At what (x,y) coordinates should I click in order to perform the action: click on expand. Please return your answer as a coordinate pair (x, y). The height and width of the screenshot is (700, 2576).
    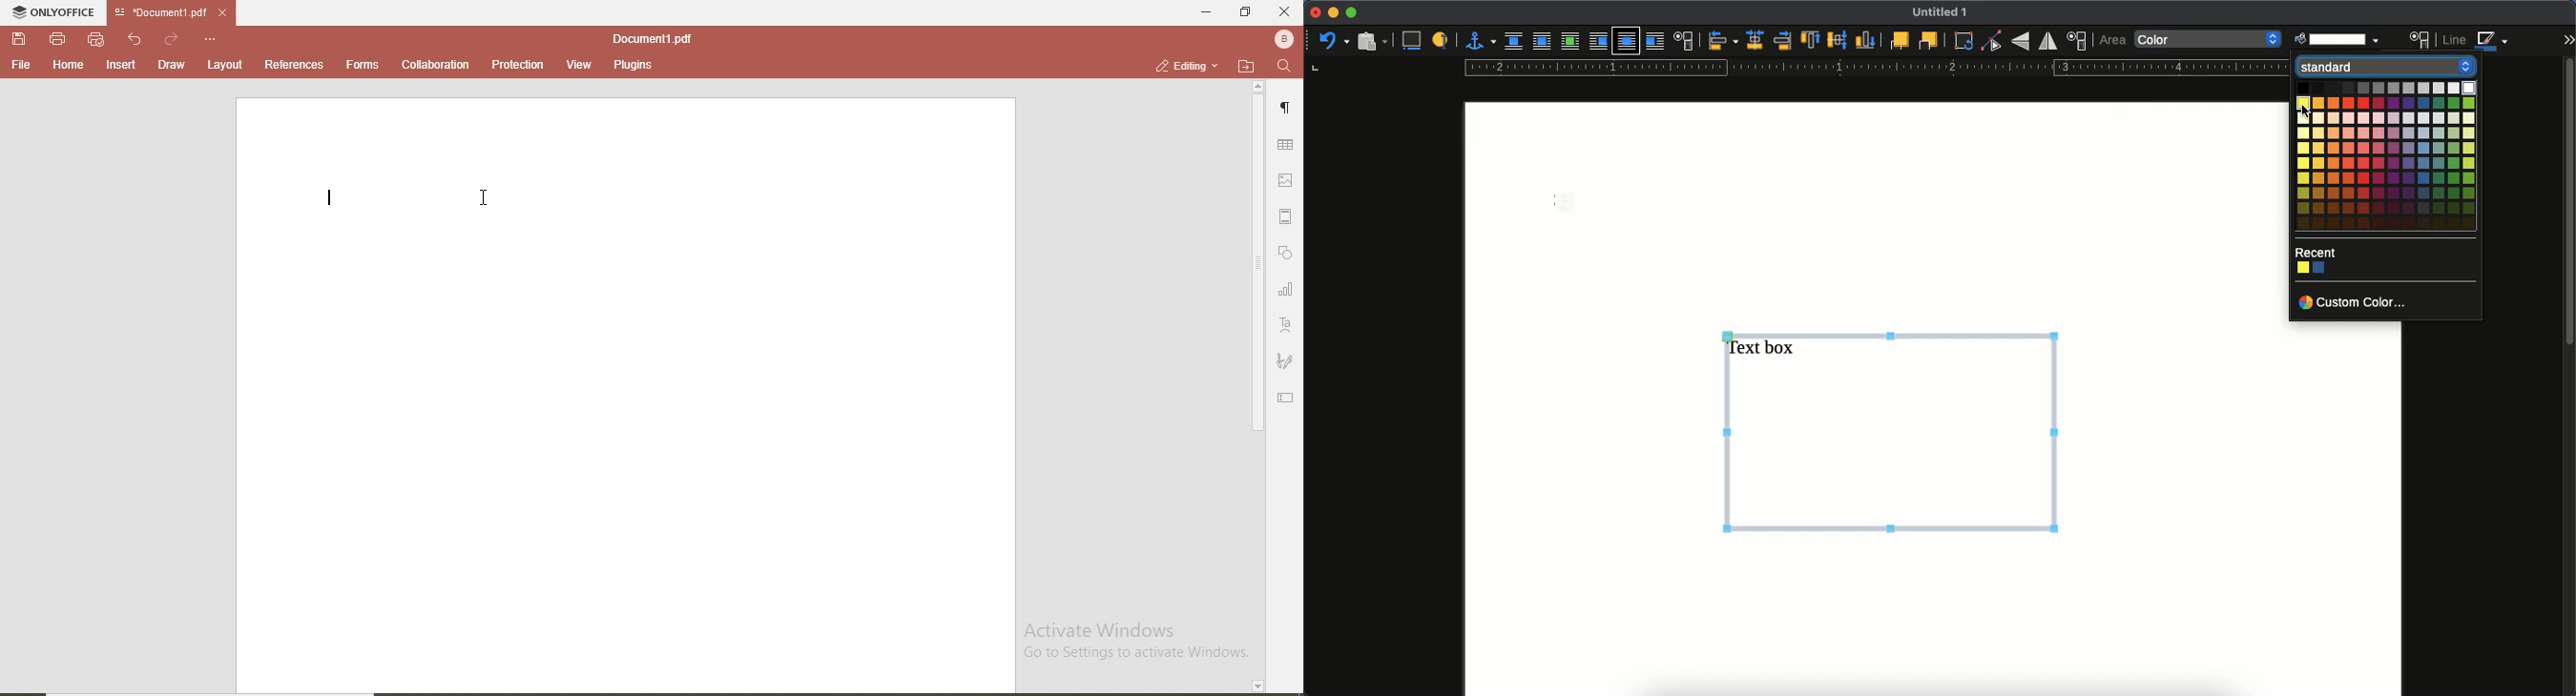
    Looking at the image, I should click on (2568, 39).